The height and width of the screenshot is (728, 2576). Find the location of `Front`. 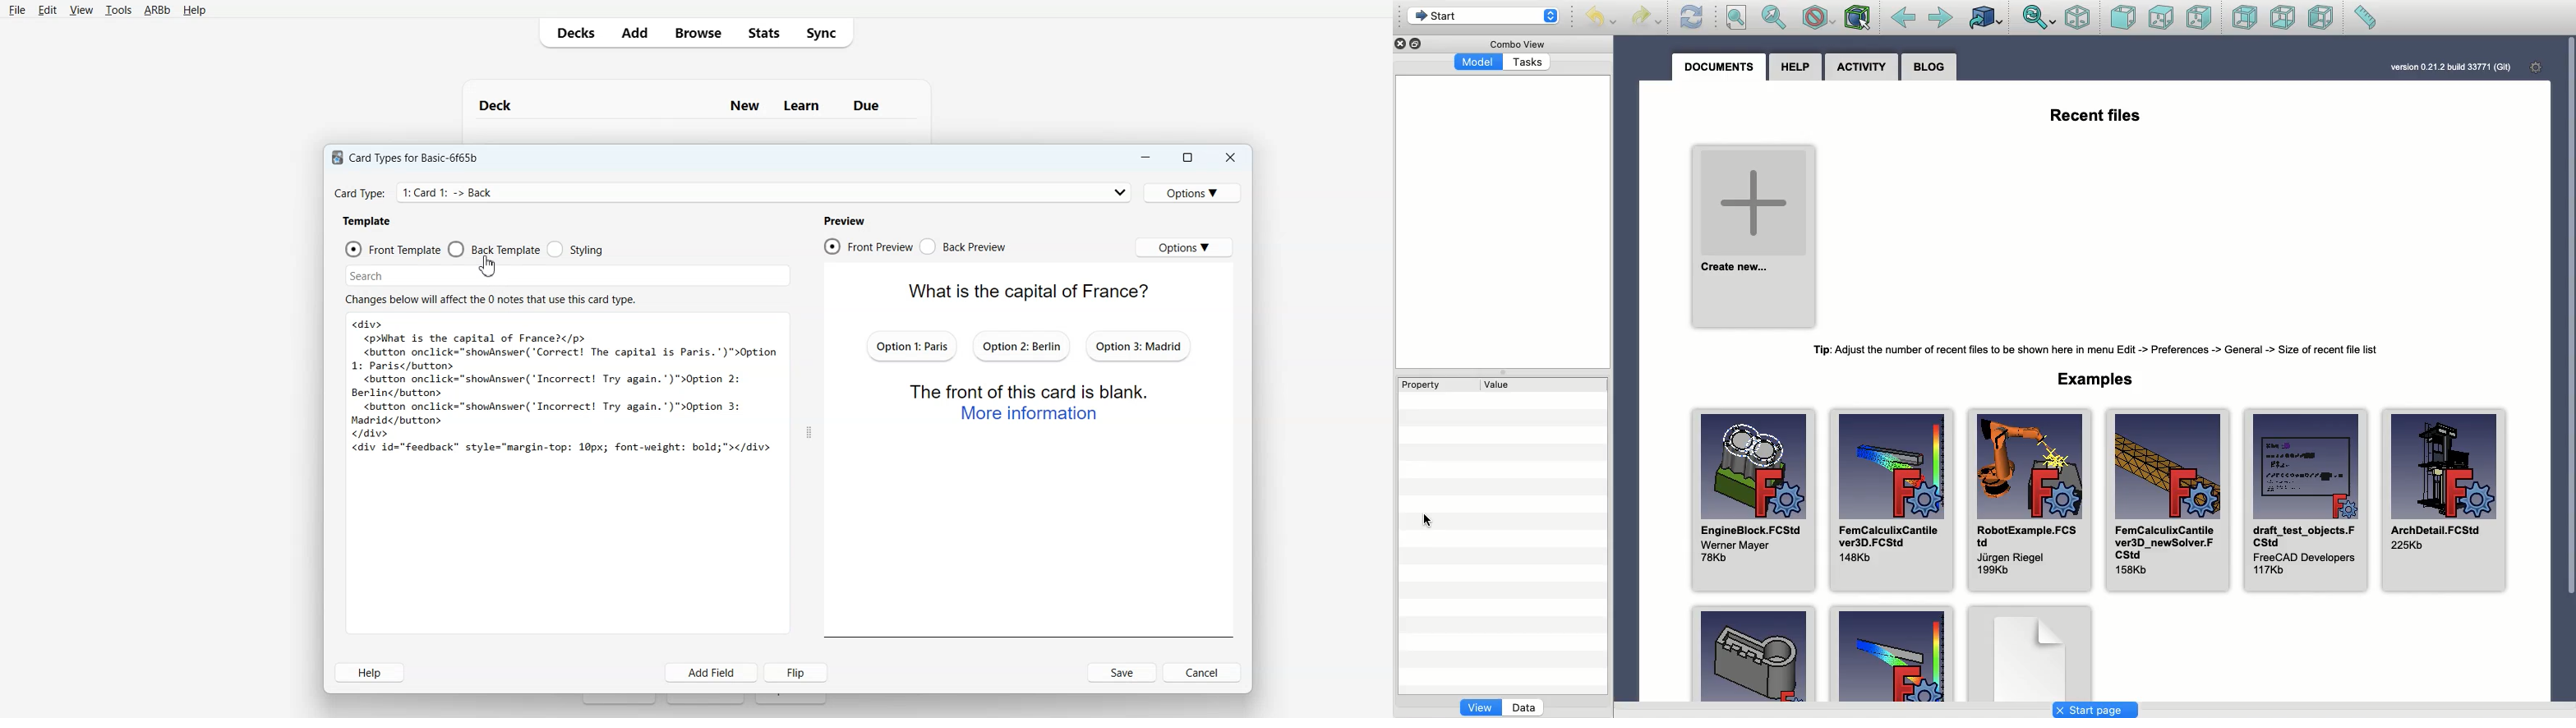

Front is located at coordinates (2124, 18).